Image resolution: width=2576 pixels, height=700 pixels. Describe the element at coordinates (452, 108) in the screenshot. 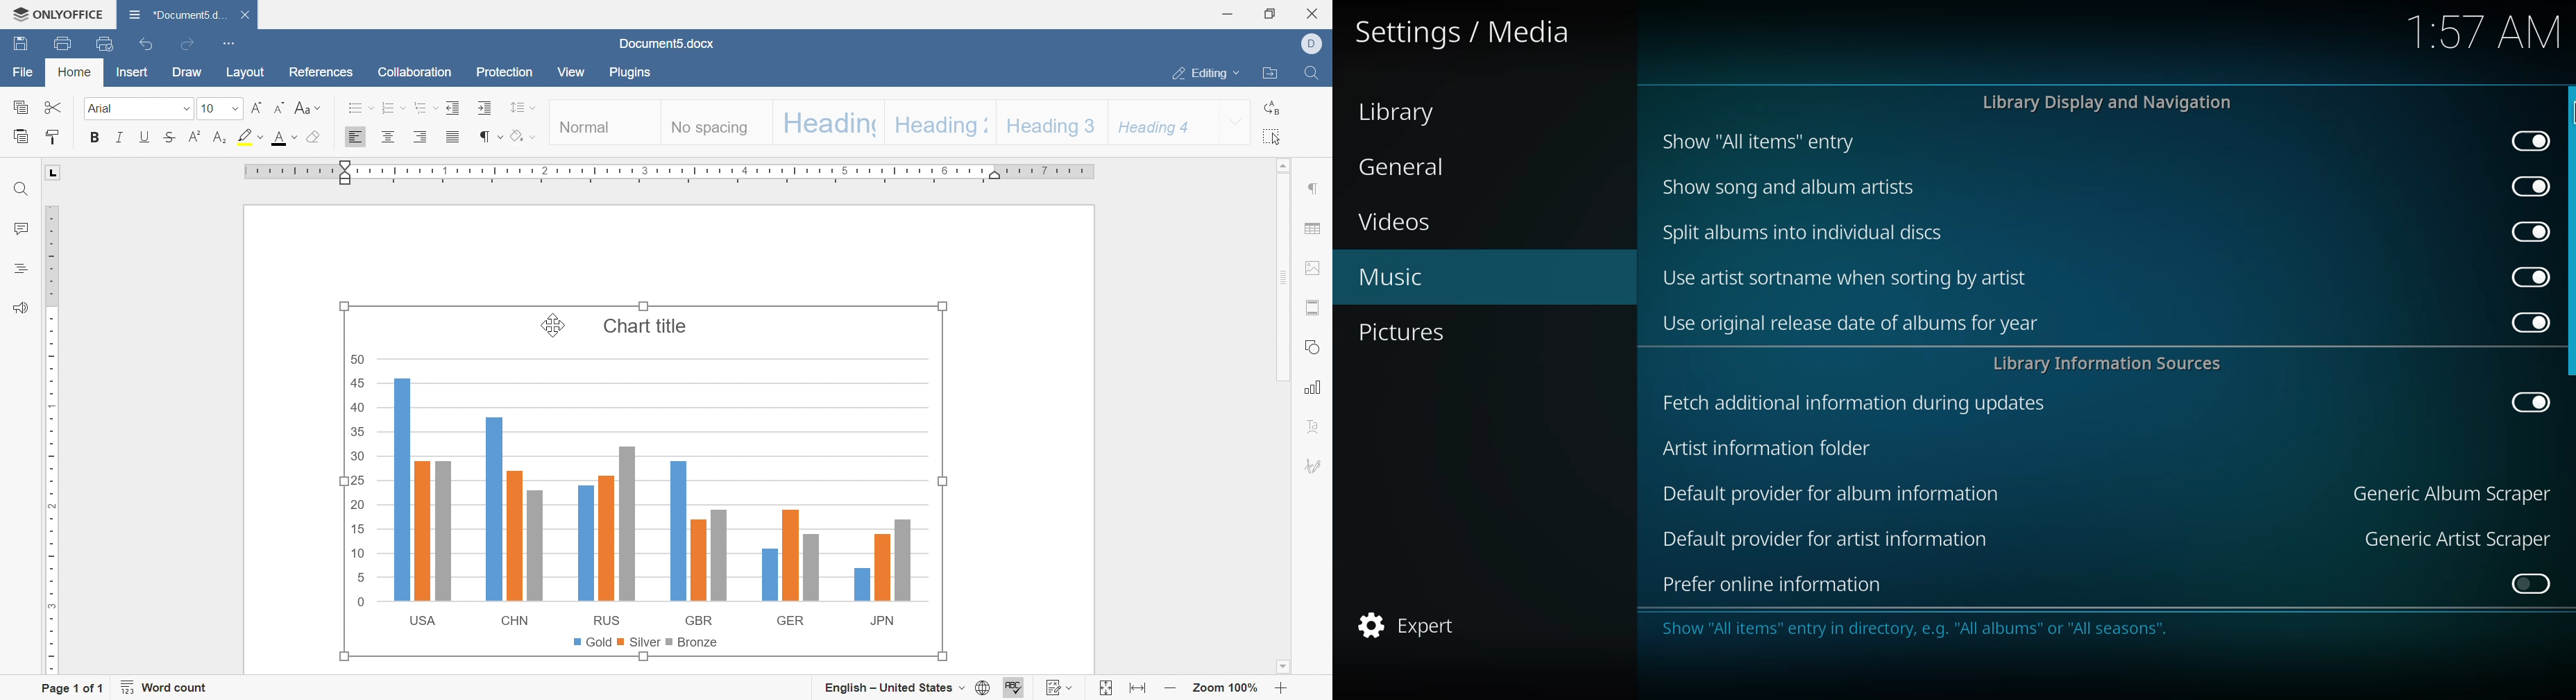

I see `decrease indent` at that location.